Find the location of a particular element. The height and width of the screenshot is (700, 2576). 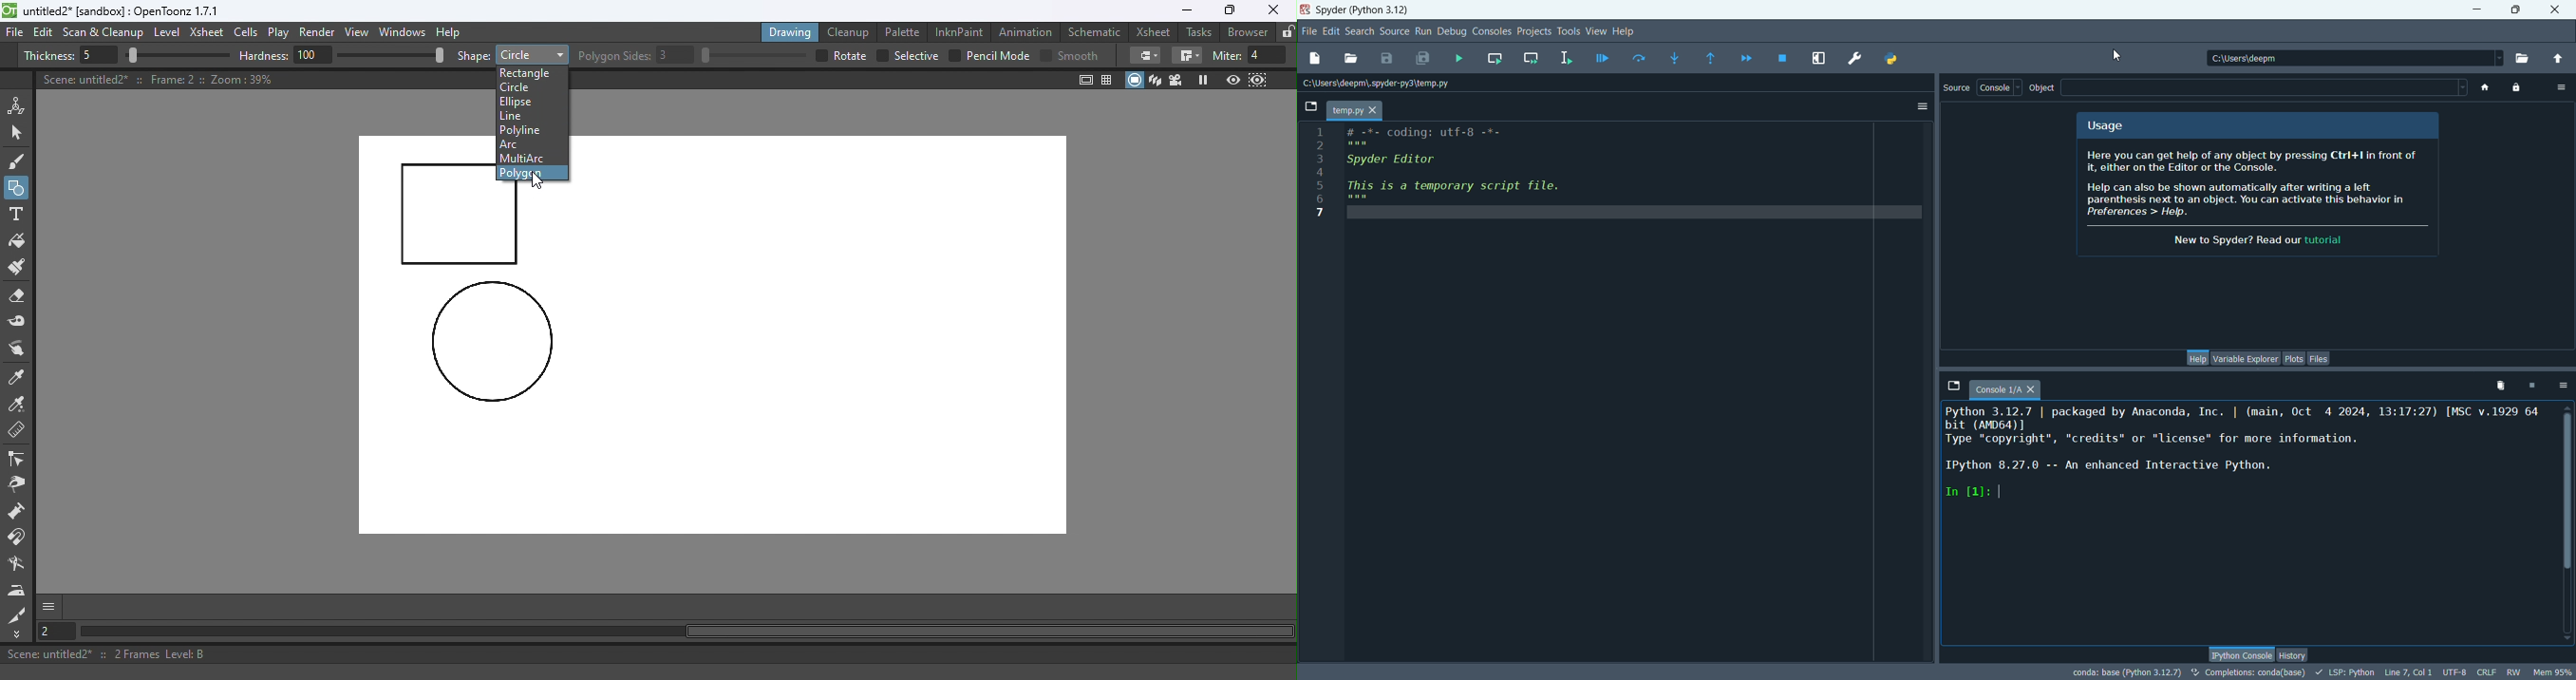

step into function is located at coordinates (1674, 58).